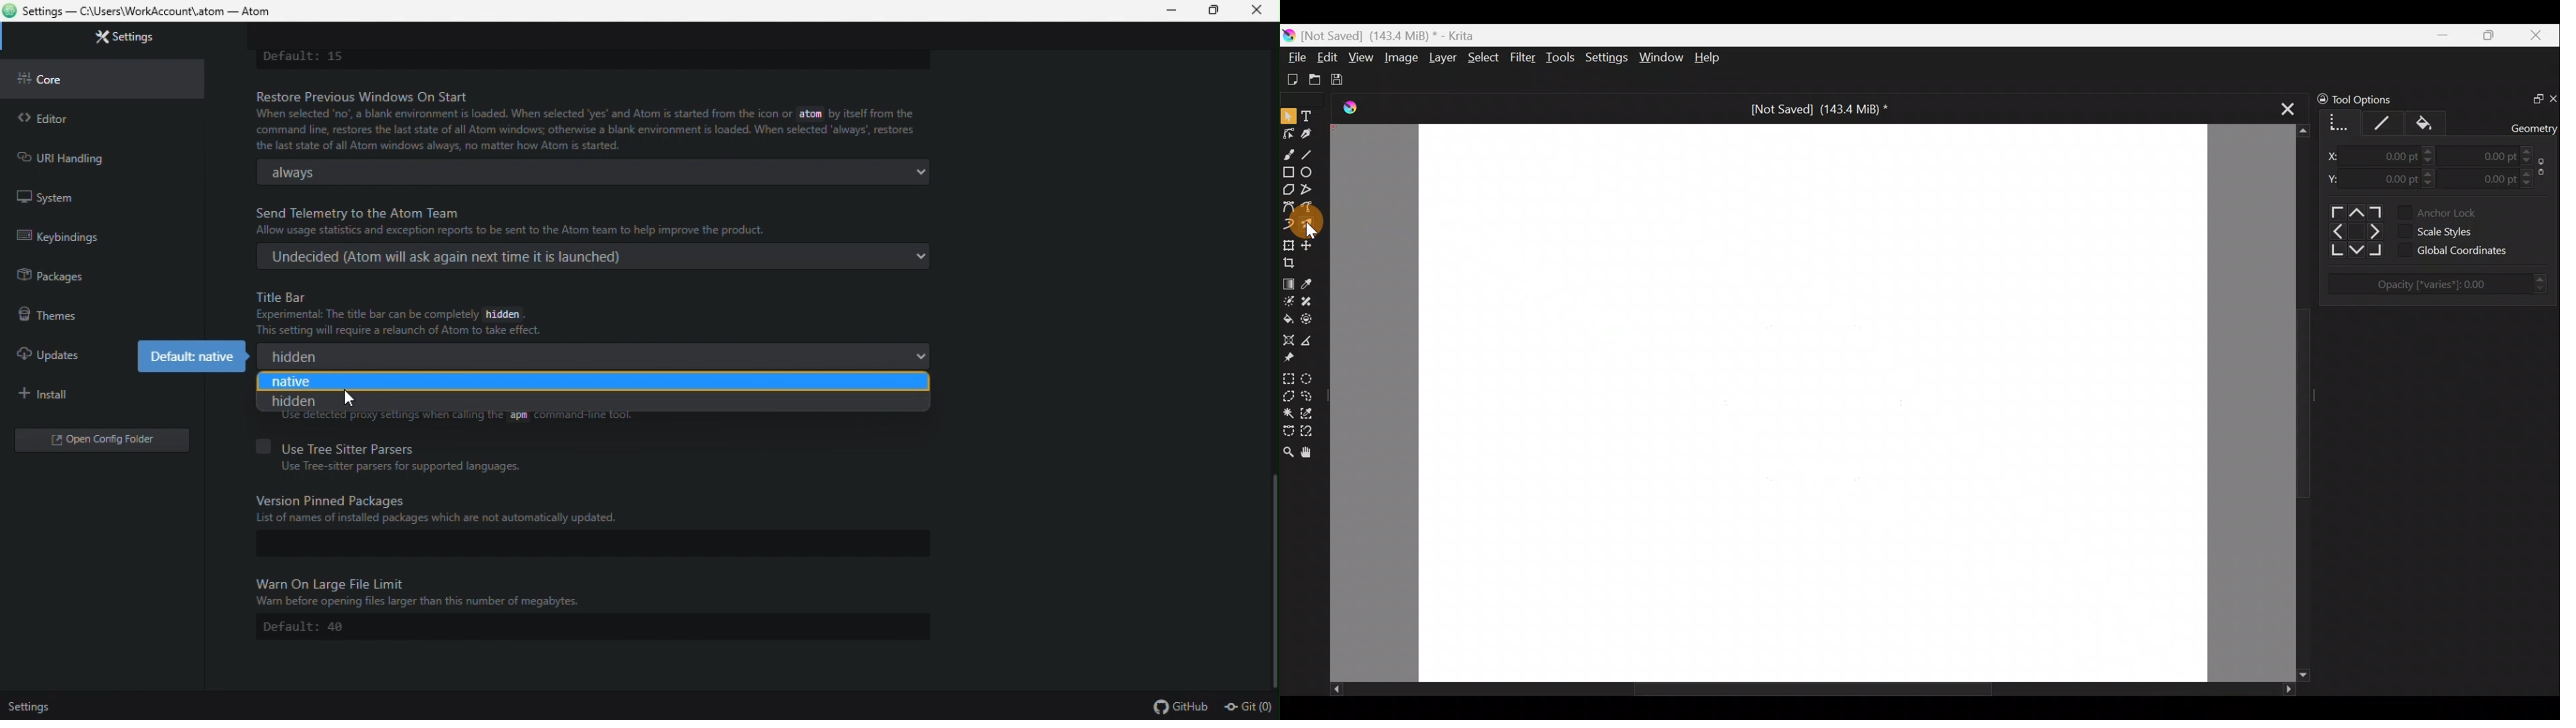 Image resolution: width=2576 pixels, height=728 pixels. I want to click on 0.00pt, so click(2393, 179).